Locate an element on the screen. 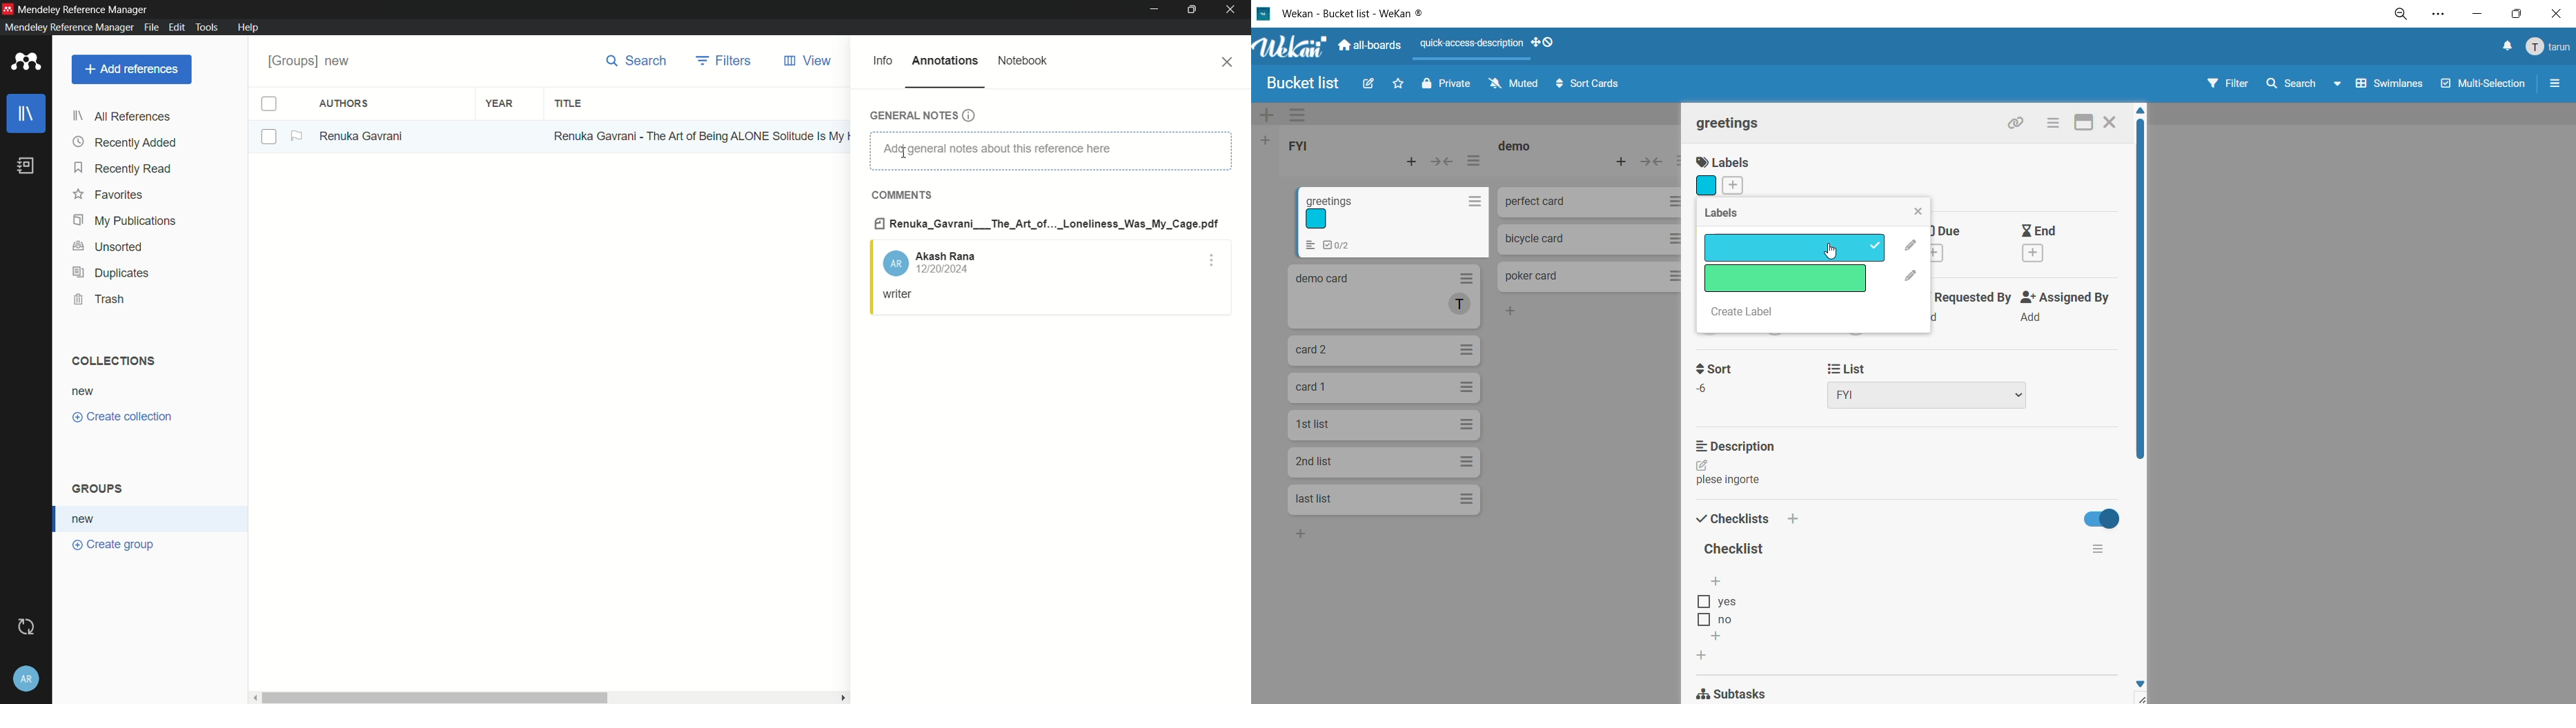 This screenshot has height=728, width=2576. trash is located at coordinates (98, 299).